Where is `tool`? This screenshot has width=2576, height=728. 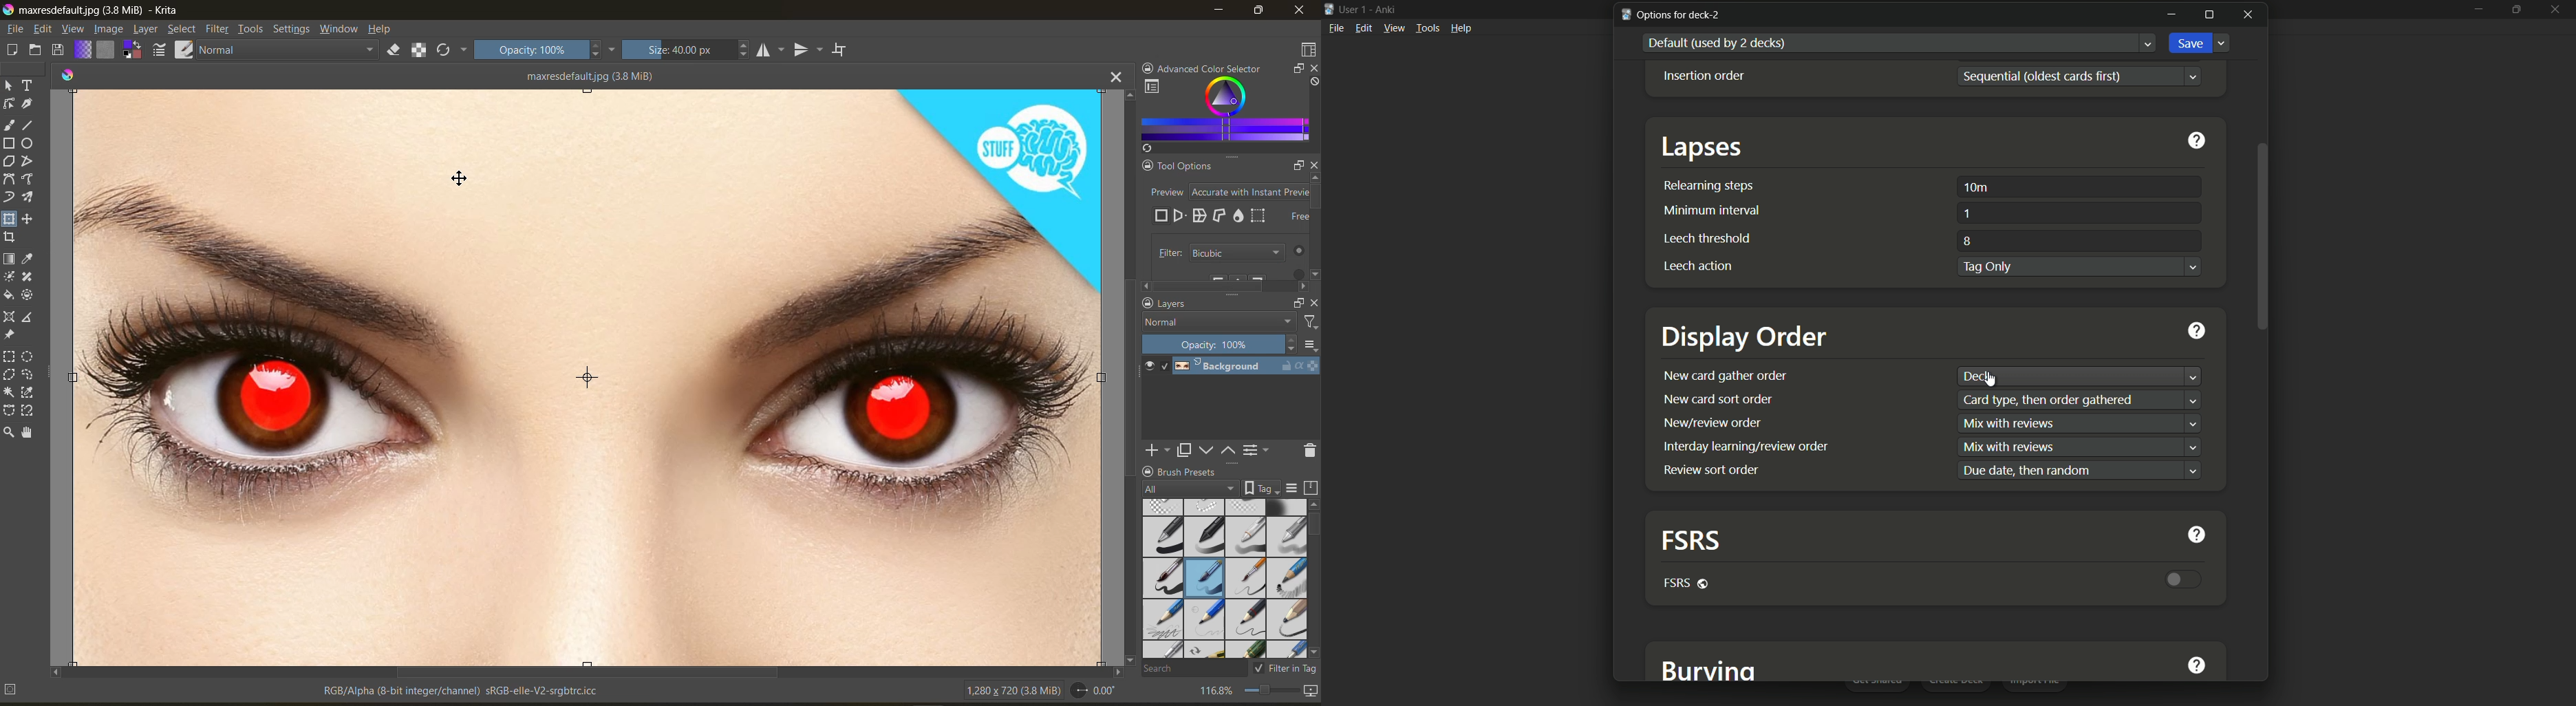 tool is located at coordinates (29, 375).